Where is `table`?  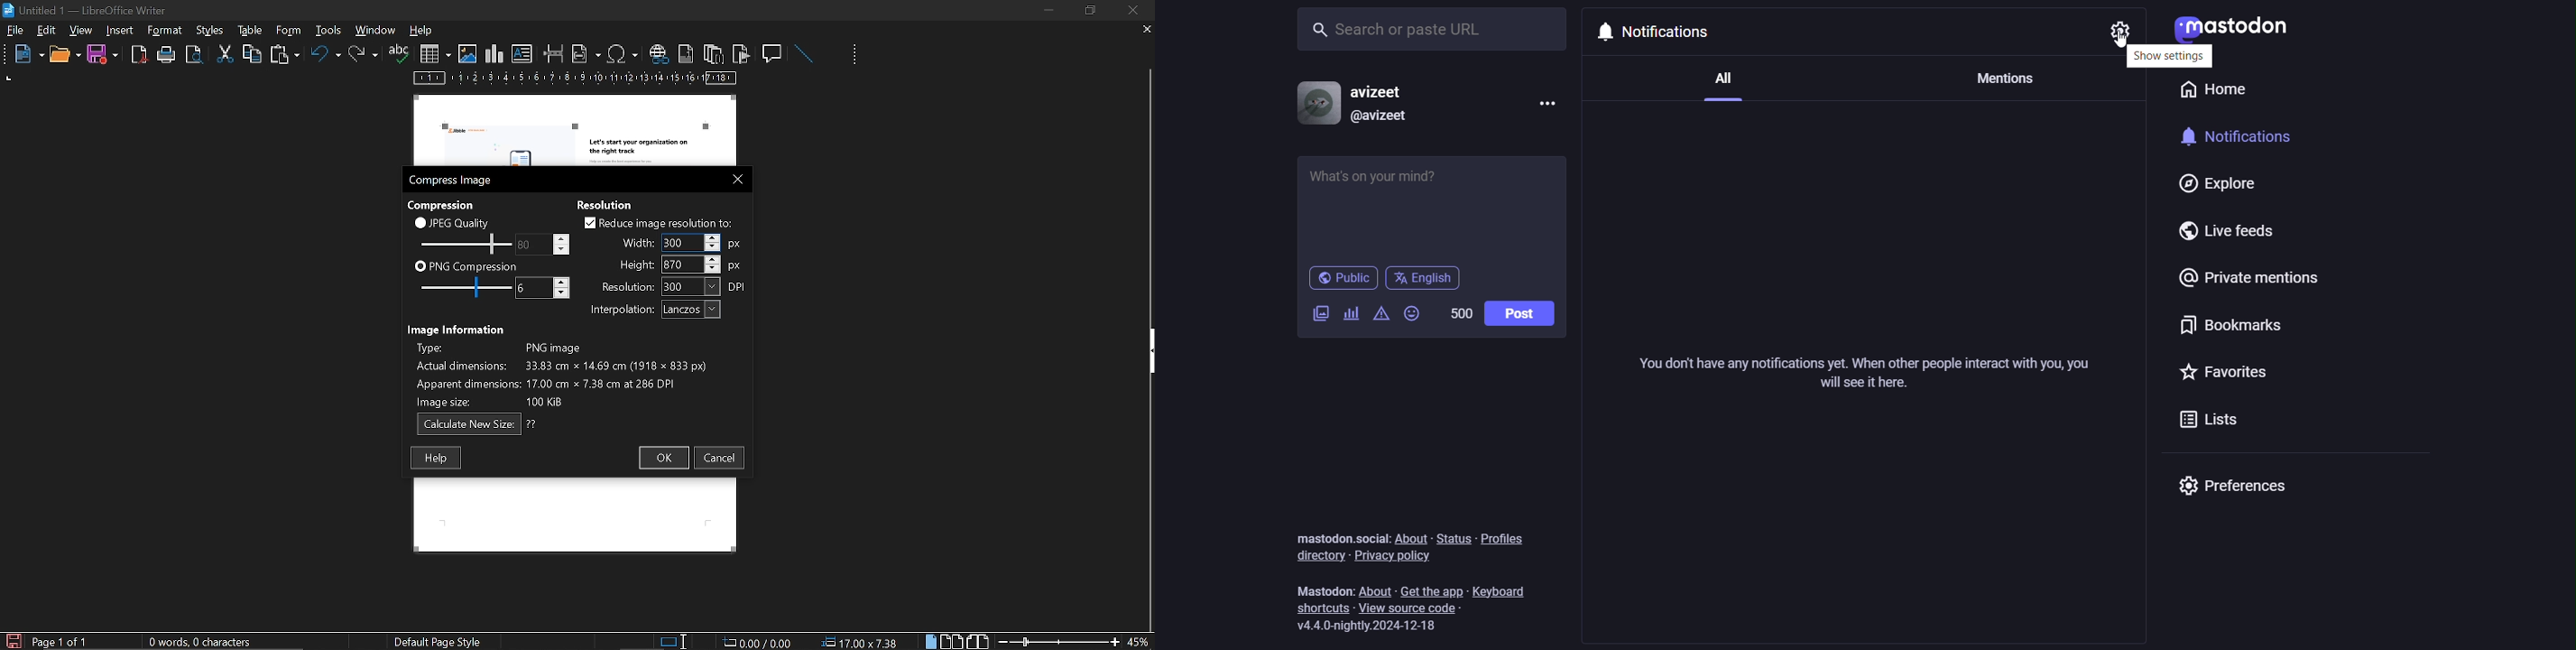 table is located at coordinates (288, 30).